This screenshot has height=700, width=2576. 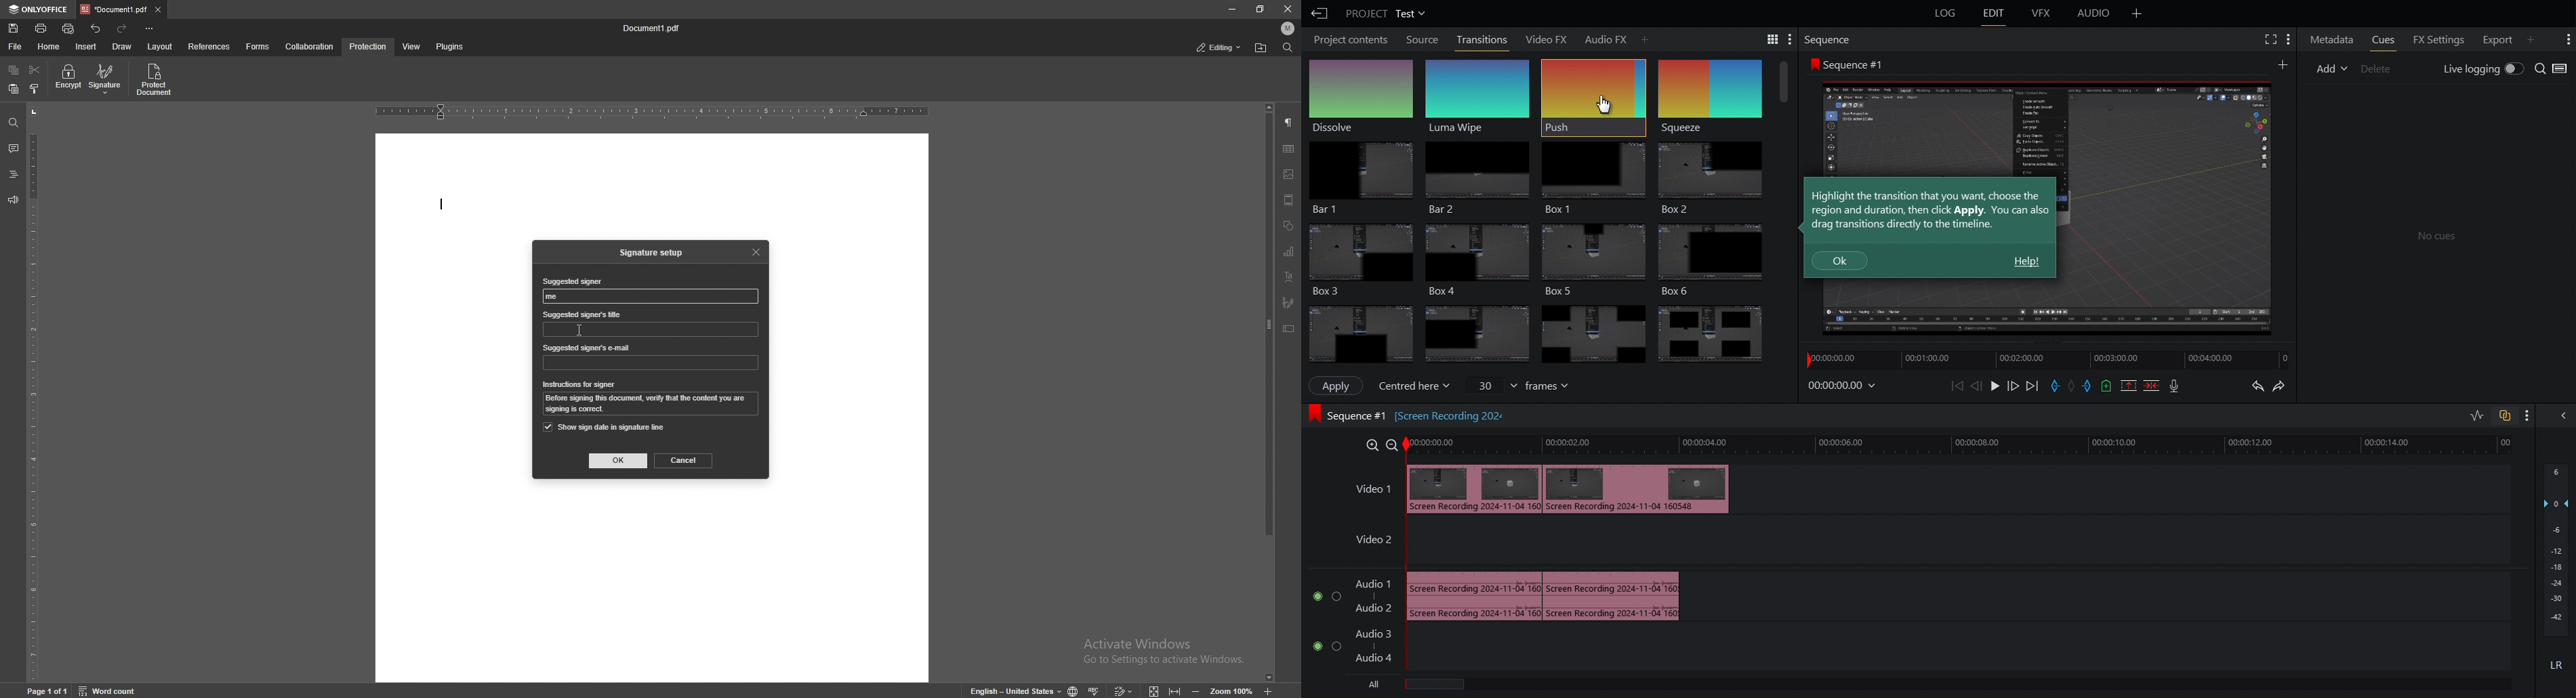 I want to click on frames, so click(x=1553, y=386).